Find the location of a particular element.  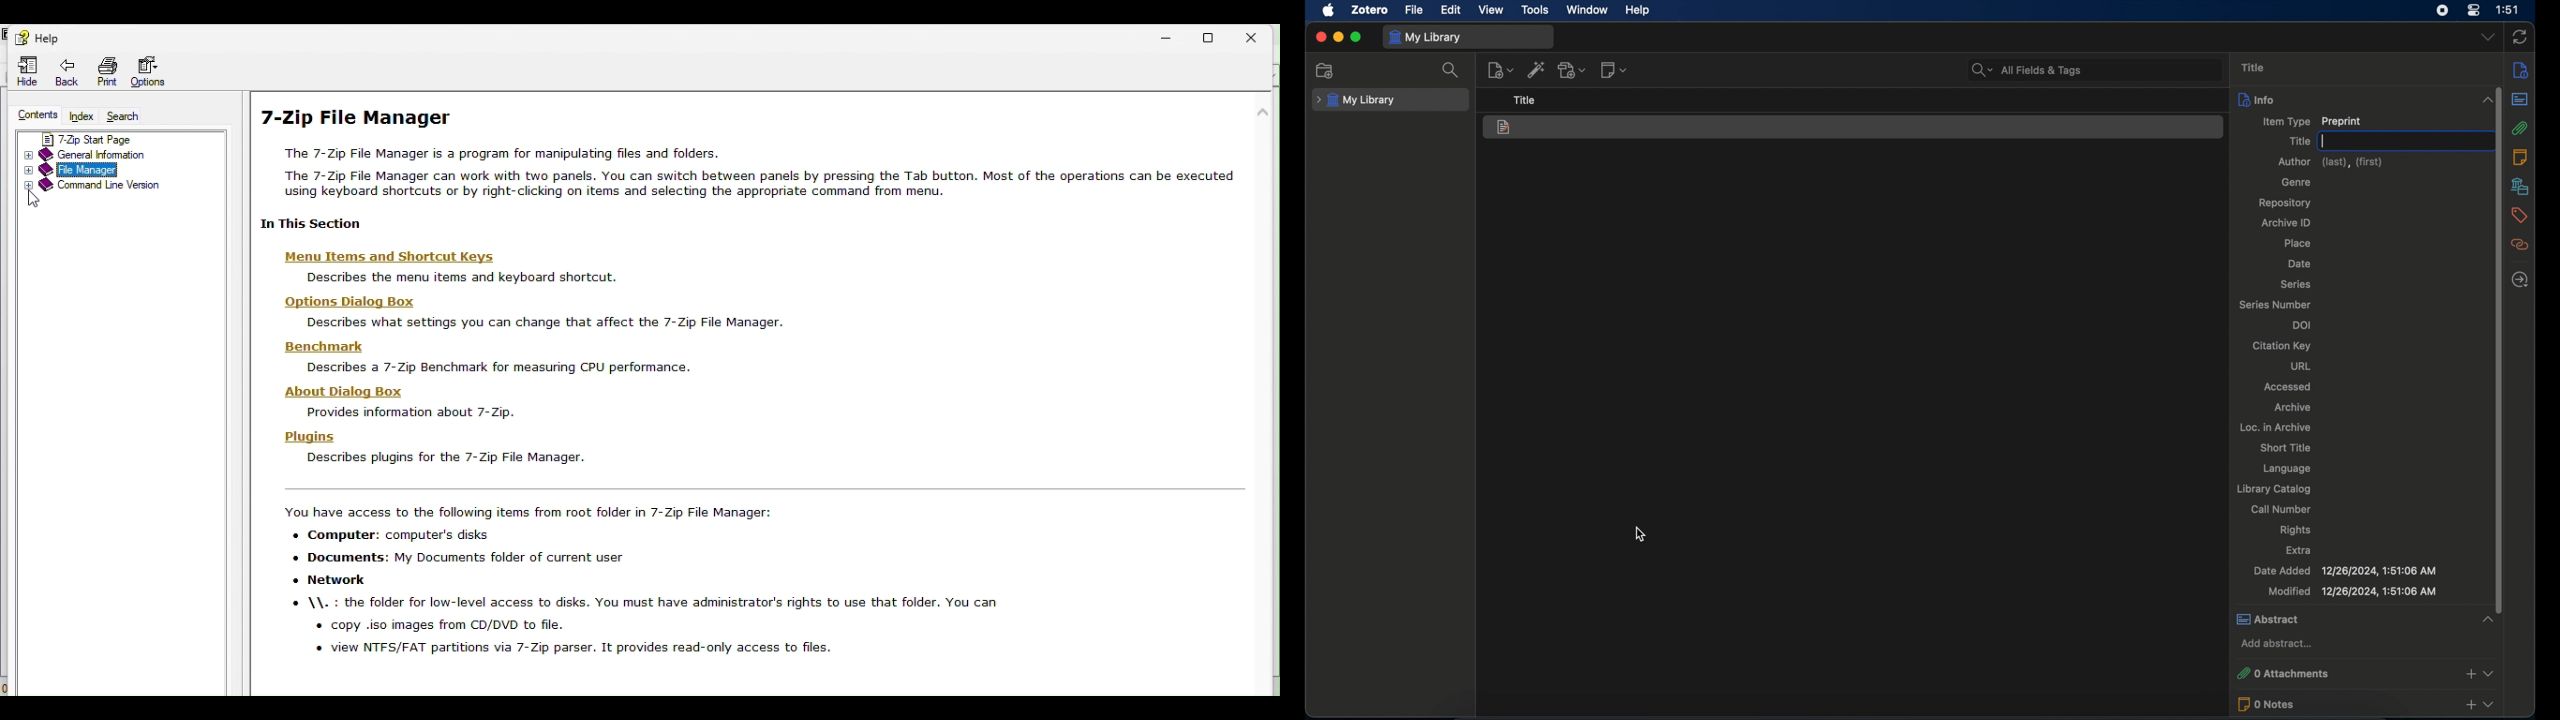

Hide is located at coordinates (29, 70).